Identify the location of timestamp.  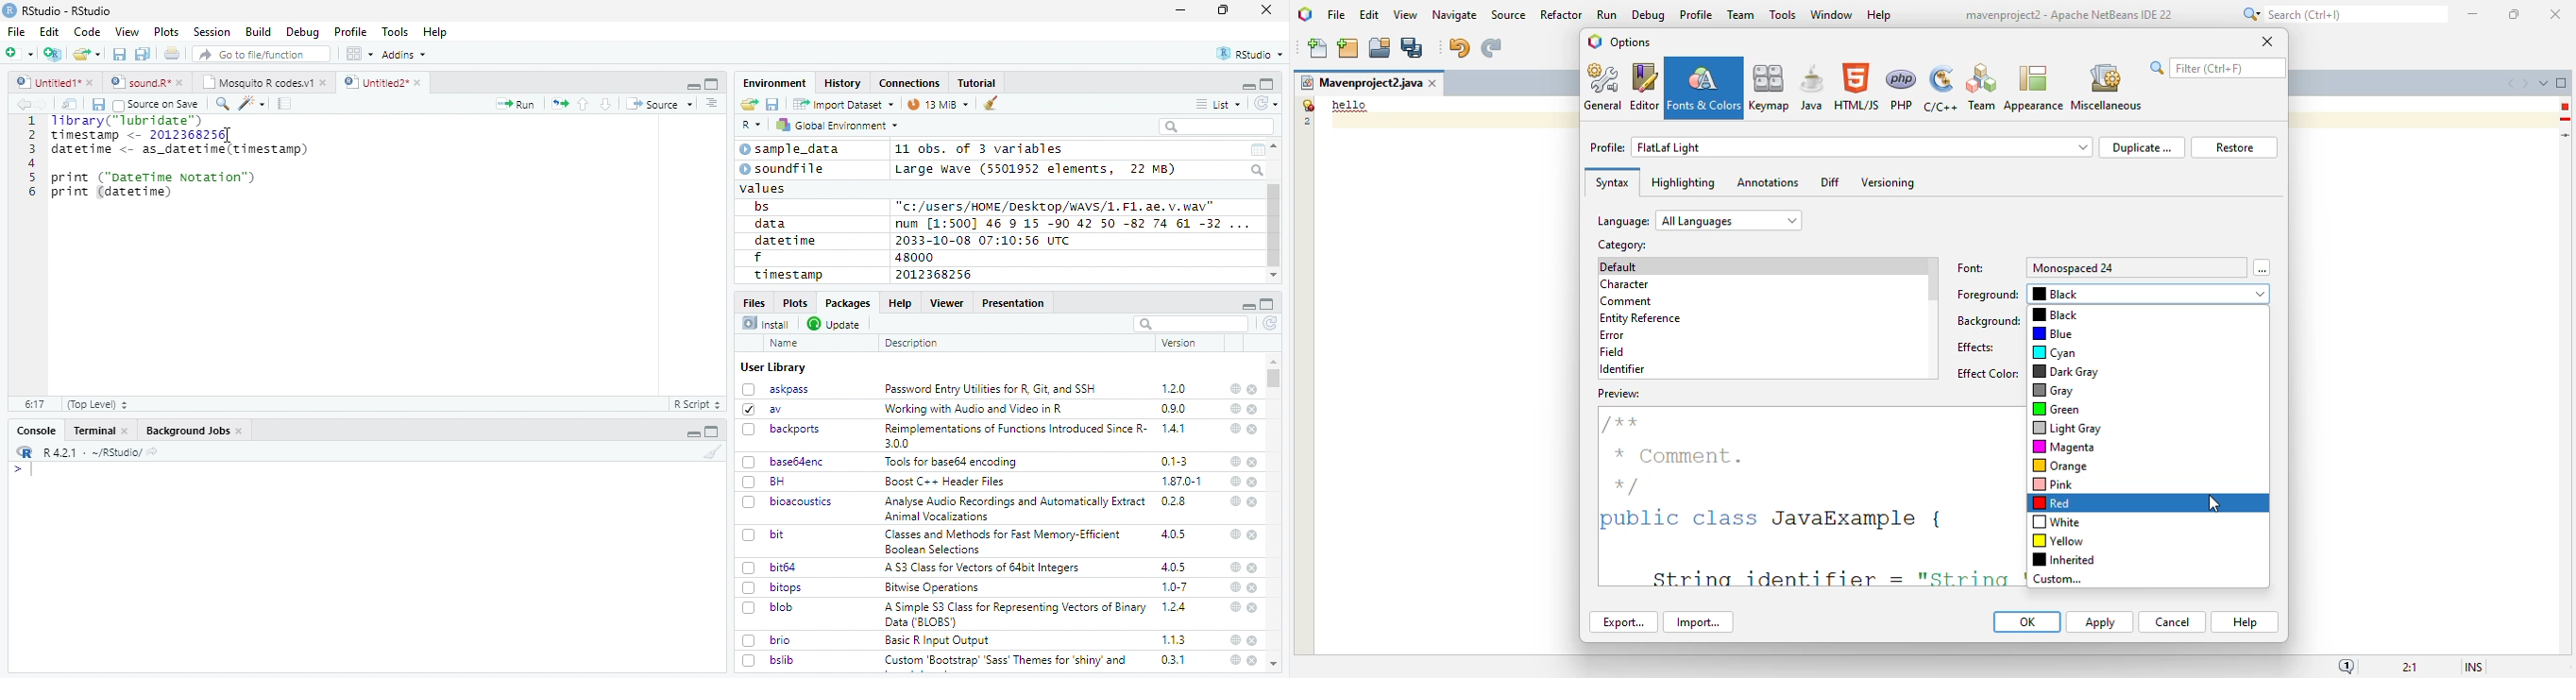
(788, 274).